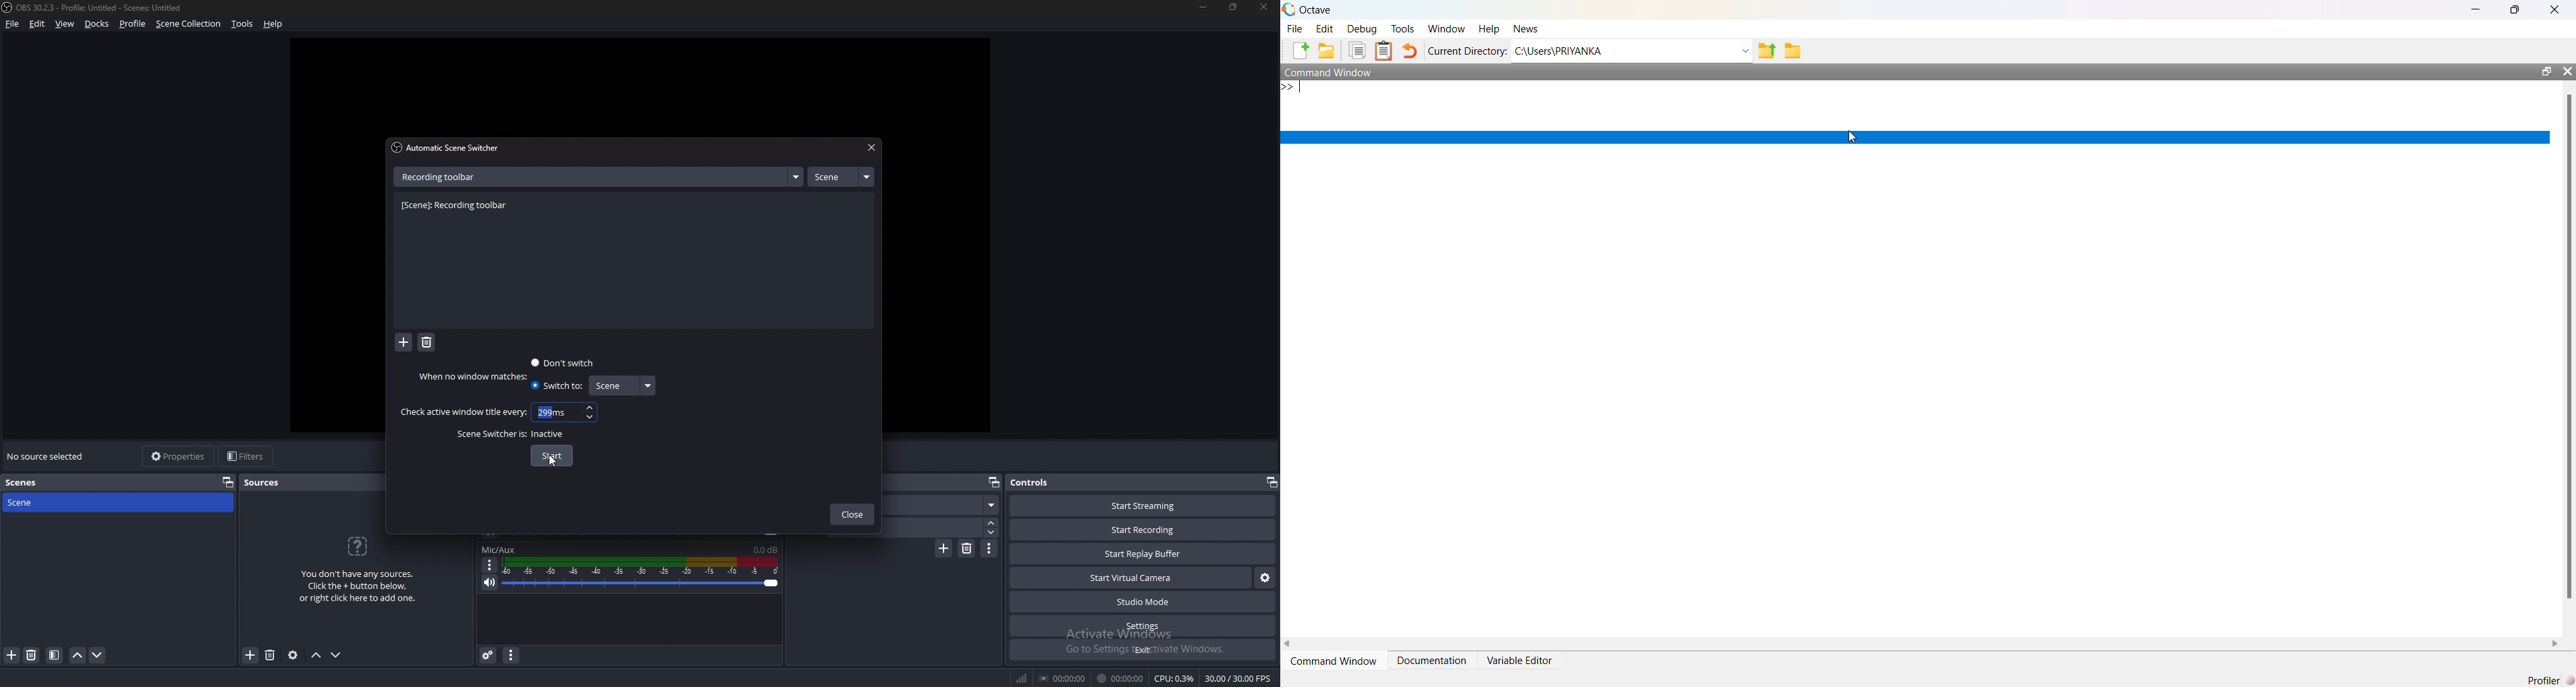 The image size is (2576, 700). I want to click on move source down, so click(336, 656).